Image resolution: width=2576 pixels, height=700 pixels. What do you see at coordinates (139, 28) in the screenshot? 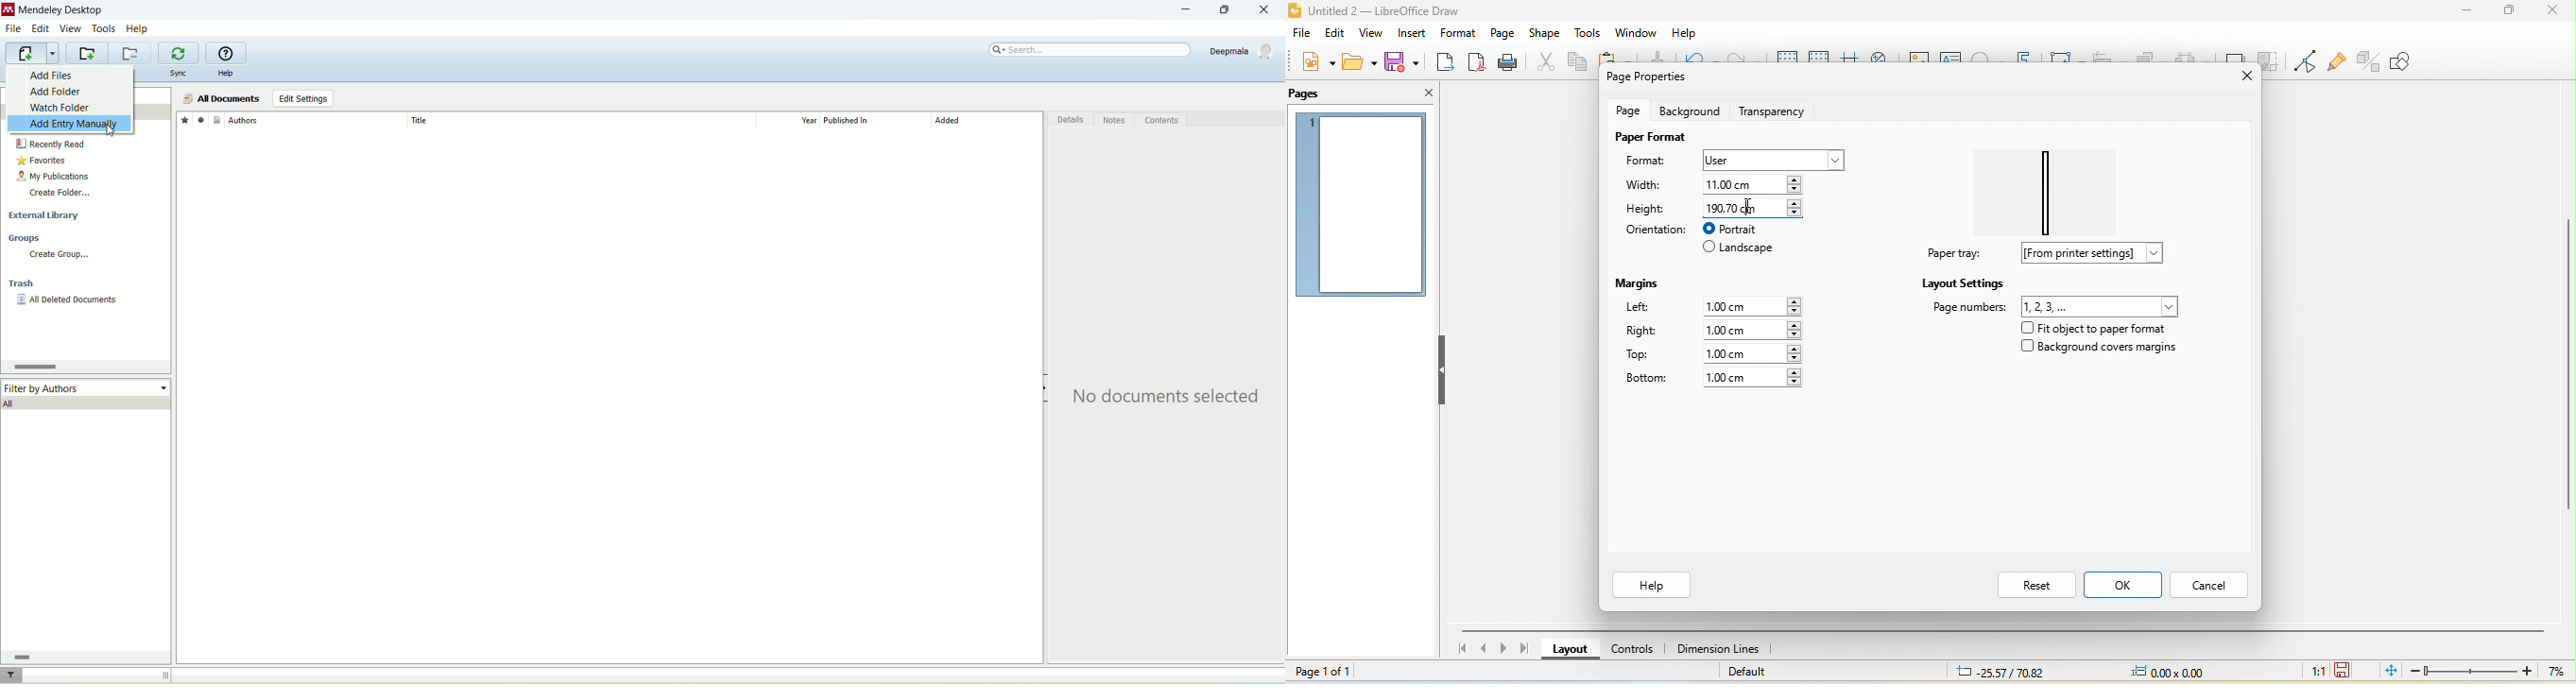
I see `help` at bounding box center [139, 28].